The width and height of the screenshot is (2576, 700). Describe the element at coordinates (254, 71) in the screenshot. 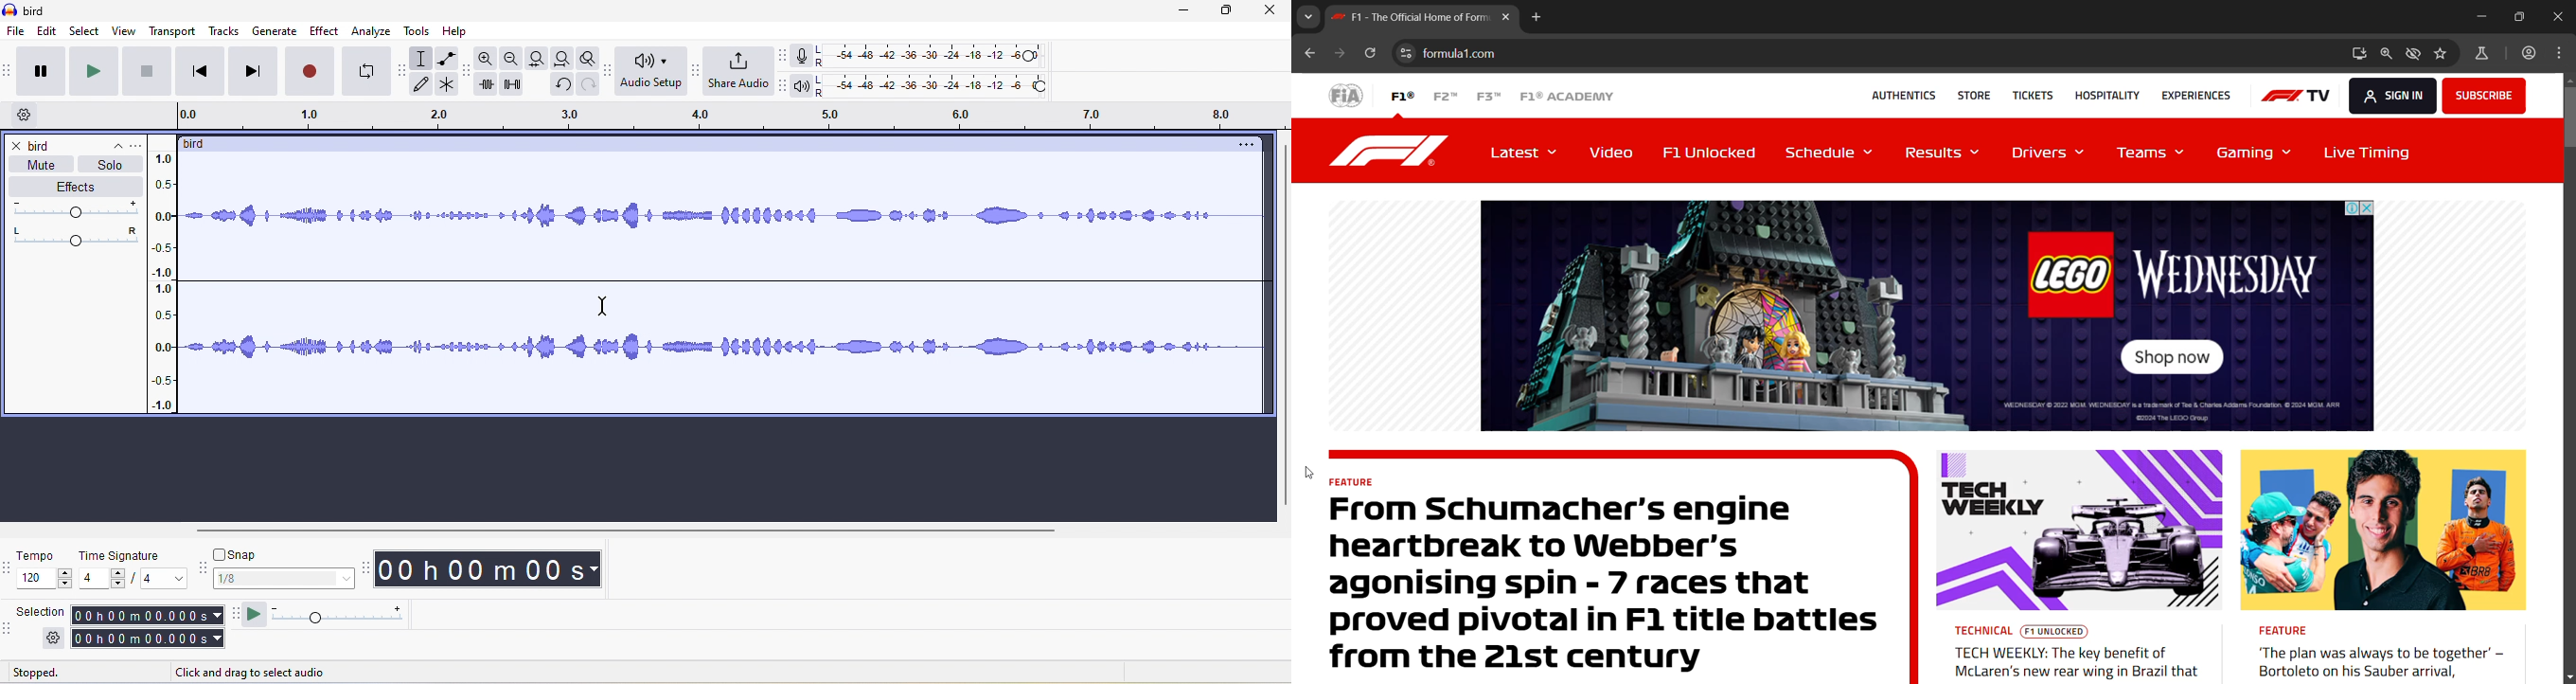

I see `skip to end` at that location.